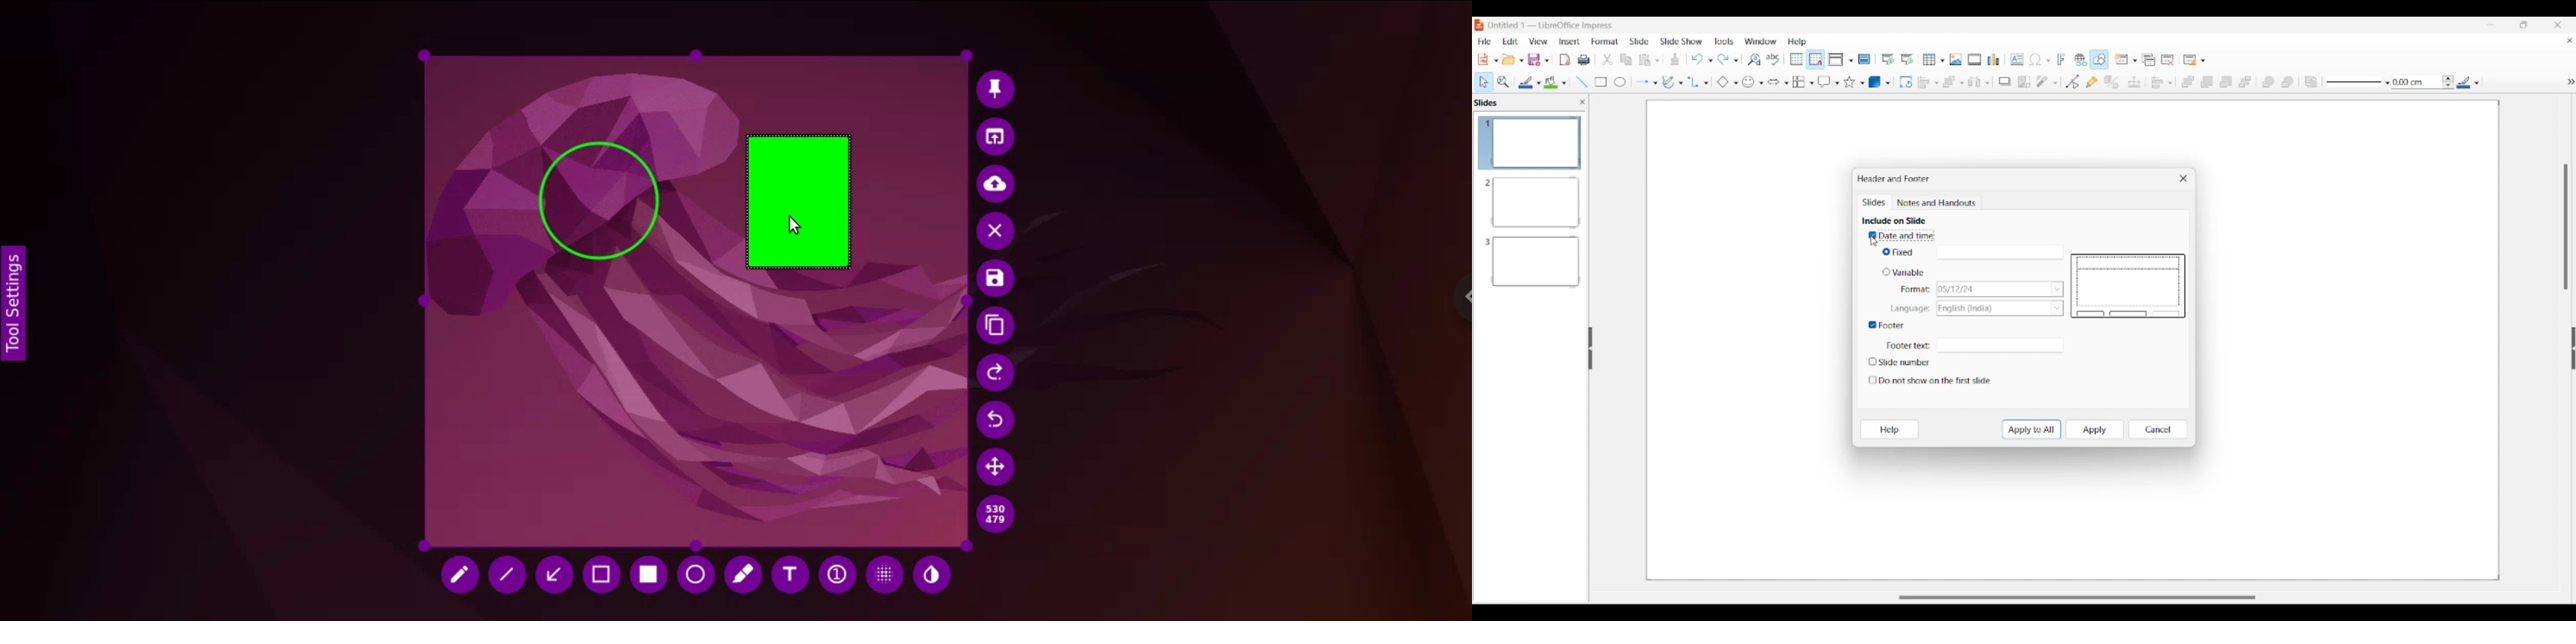 The height and width of the screenshot is (644, 2576). What do you see at coordinates (2098, 59) in the screenshot?
I see `Show draw functions, highlighted` at bounding box center [2098, 59].